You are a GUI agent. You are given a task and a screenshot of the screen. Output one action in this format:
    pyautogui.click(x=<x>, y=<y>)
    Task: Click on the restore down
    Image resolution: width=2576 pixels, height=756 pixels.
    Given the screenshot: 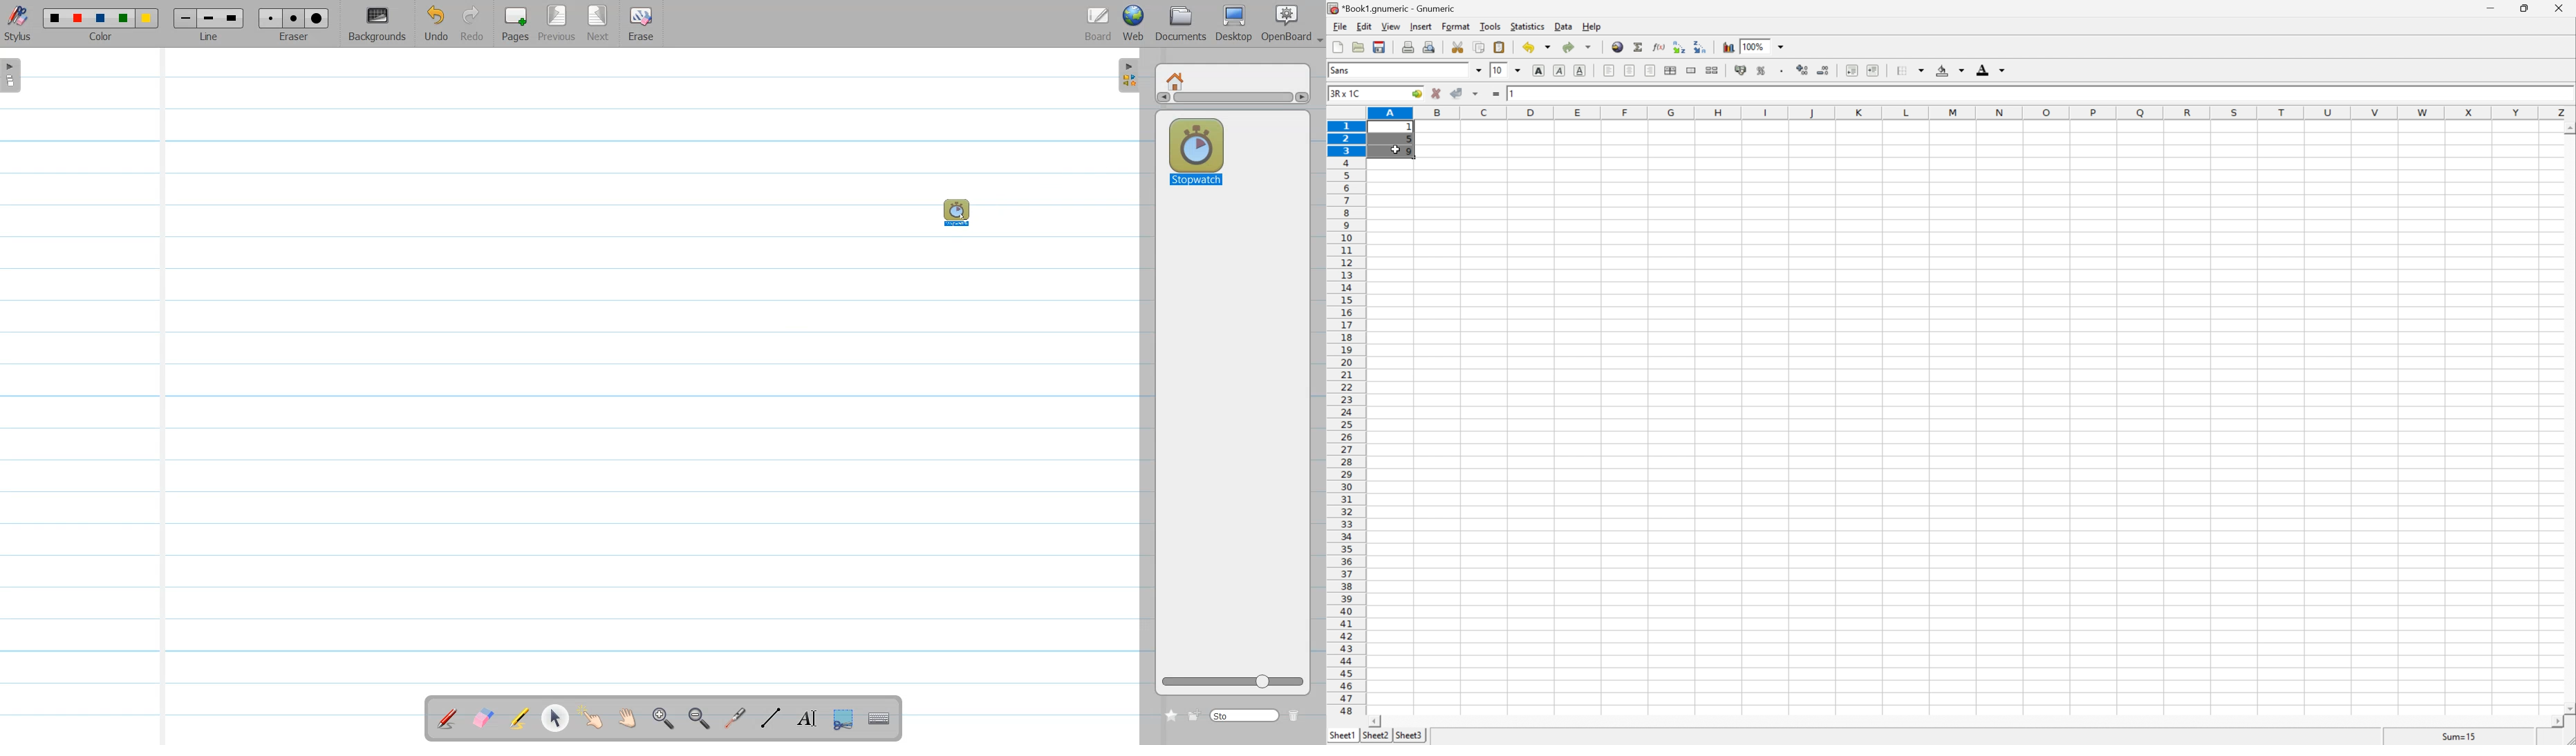 What is the action you would take?
    pyautogui.click(x=2526, y=8)
    